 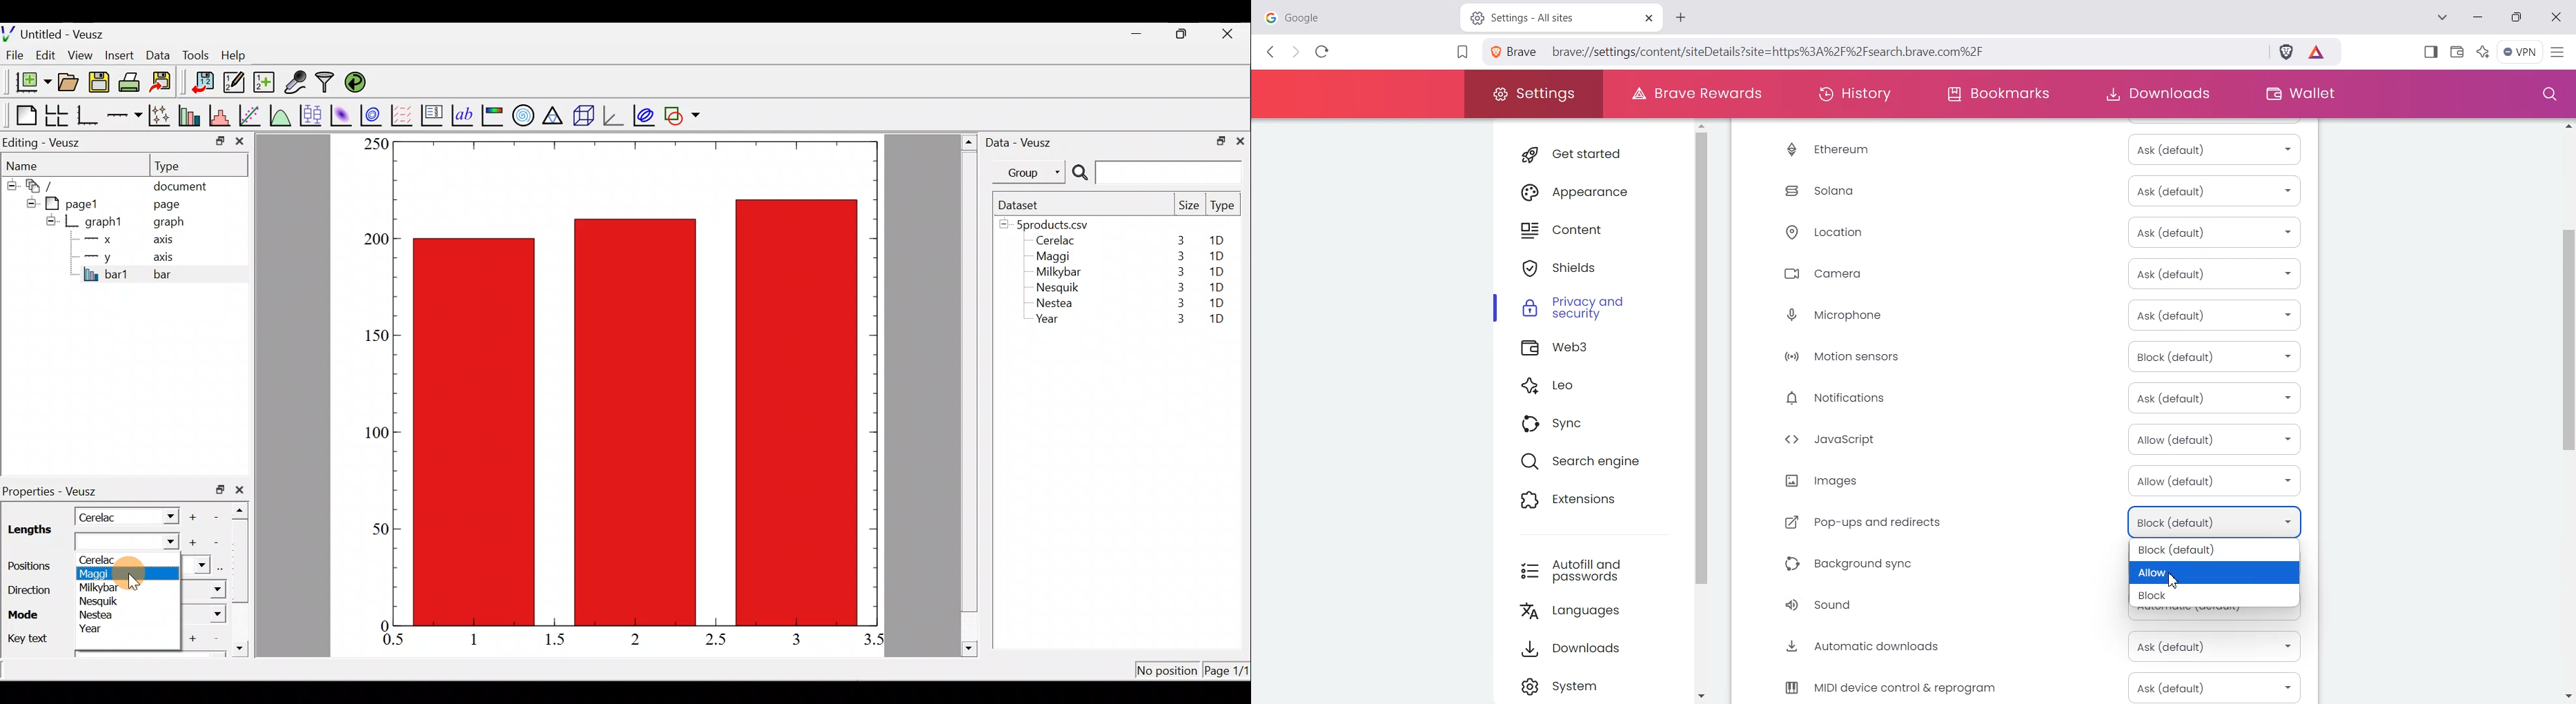 What do you see at coordinates (2027, 520) in the screenshot?
I see `Pop-ups and redirects Block (Default)` at bounding box center [2027, 520].